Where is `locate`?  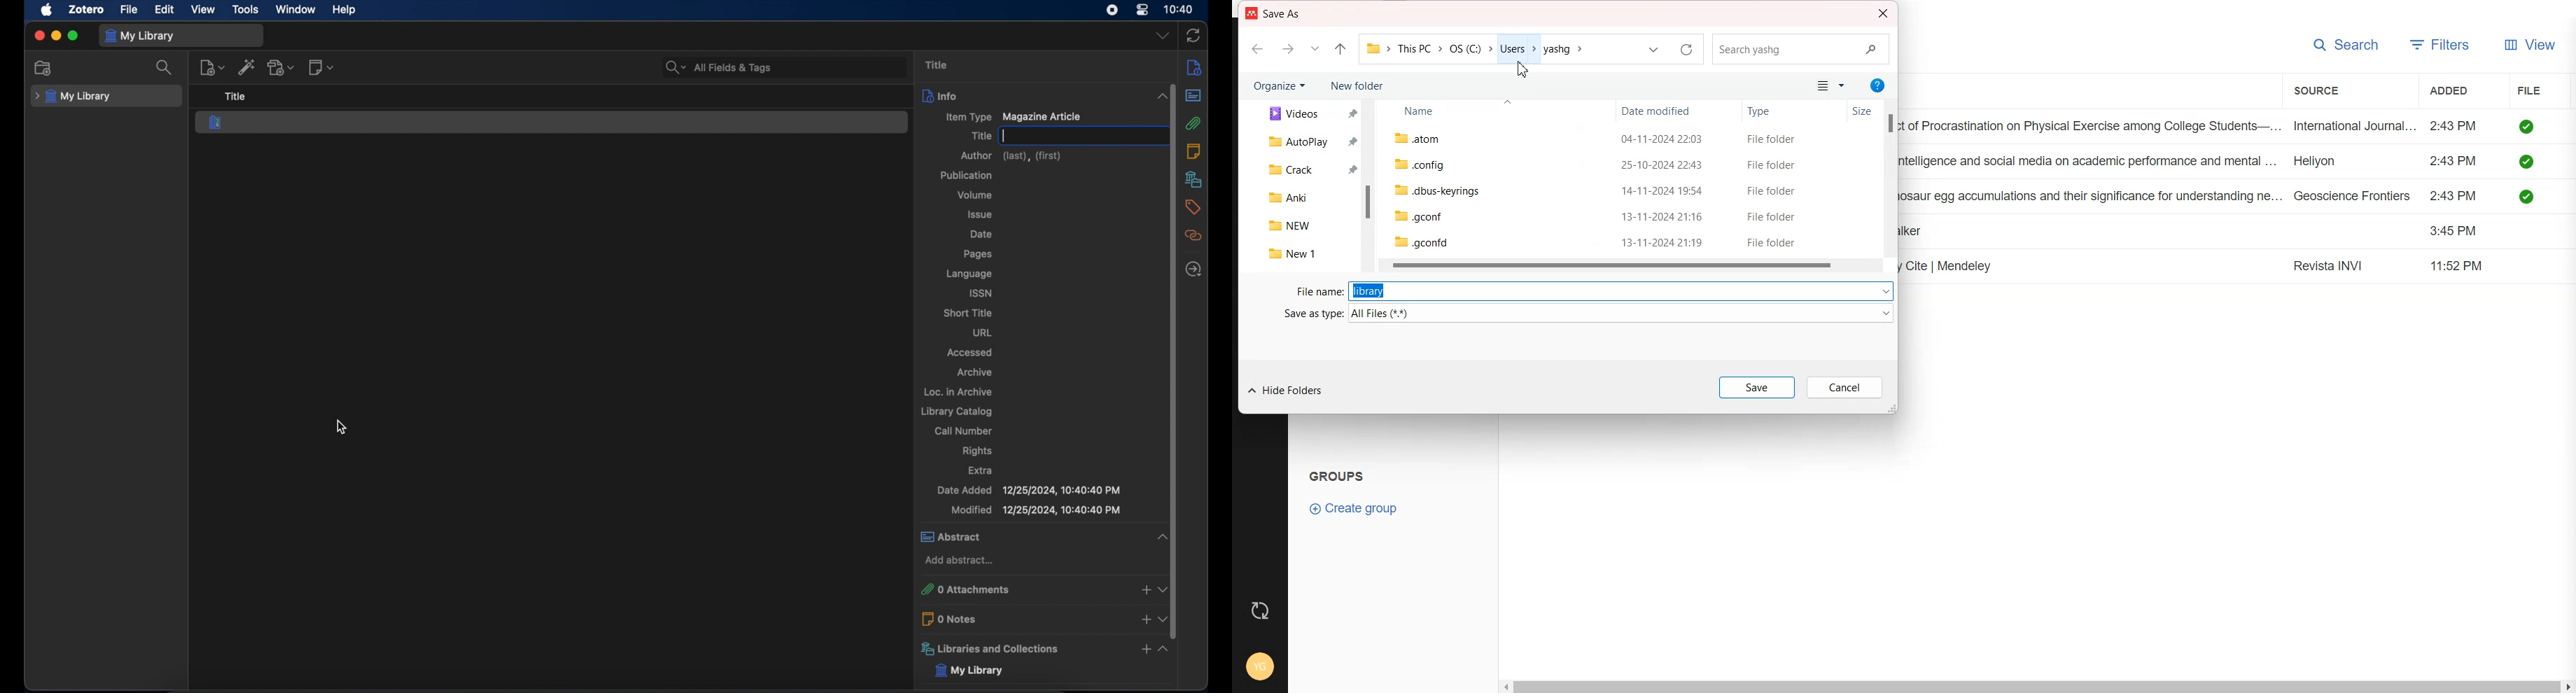 locate is located at coordinates (1197, 269).